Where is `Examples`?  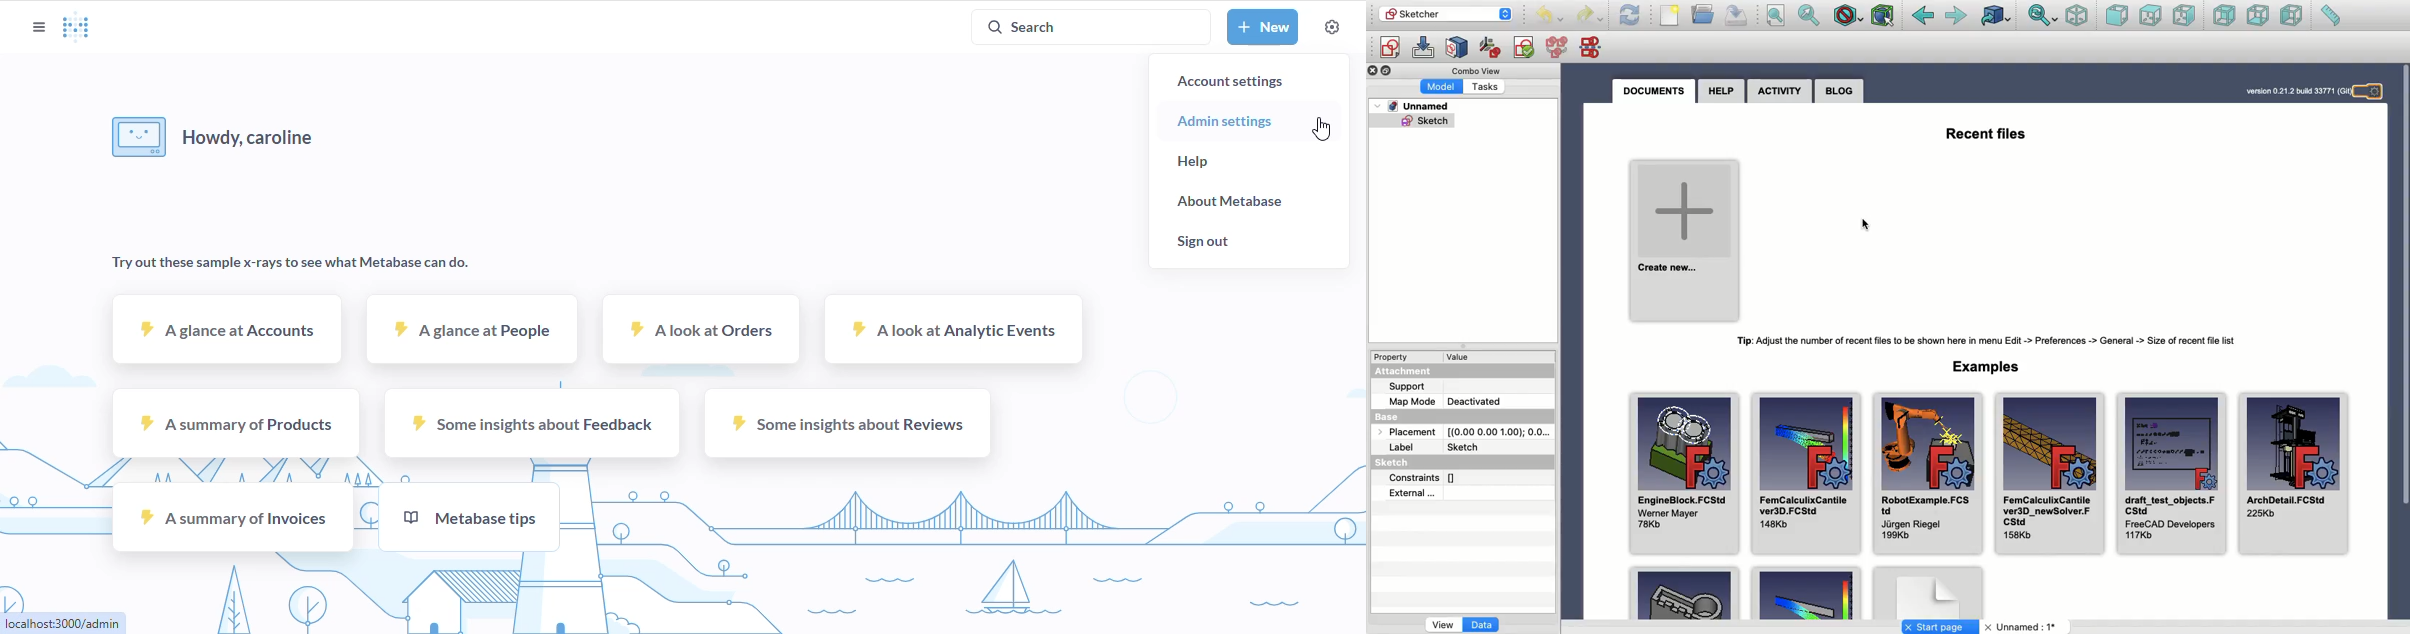 Examples is located at coordinates (1986, 366).